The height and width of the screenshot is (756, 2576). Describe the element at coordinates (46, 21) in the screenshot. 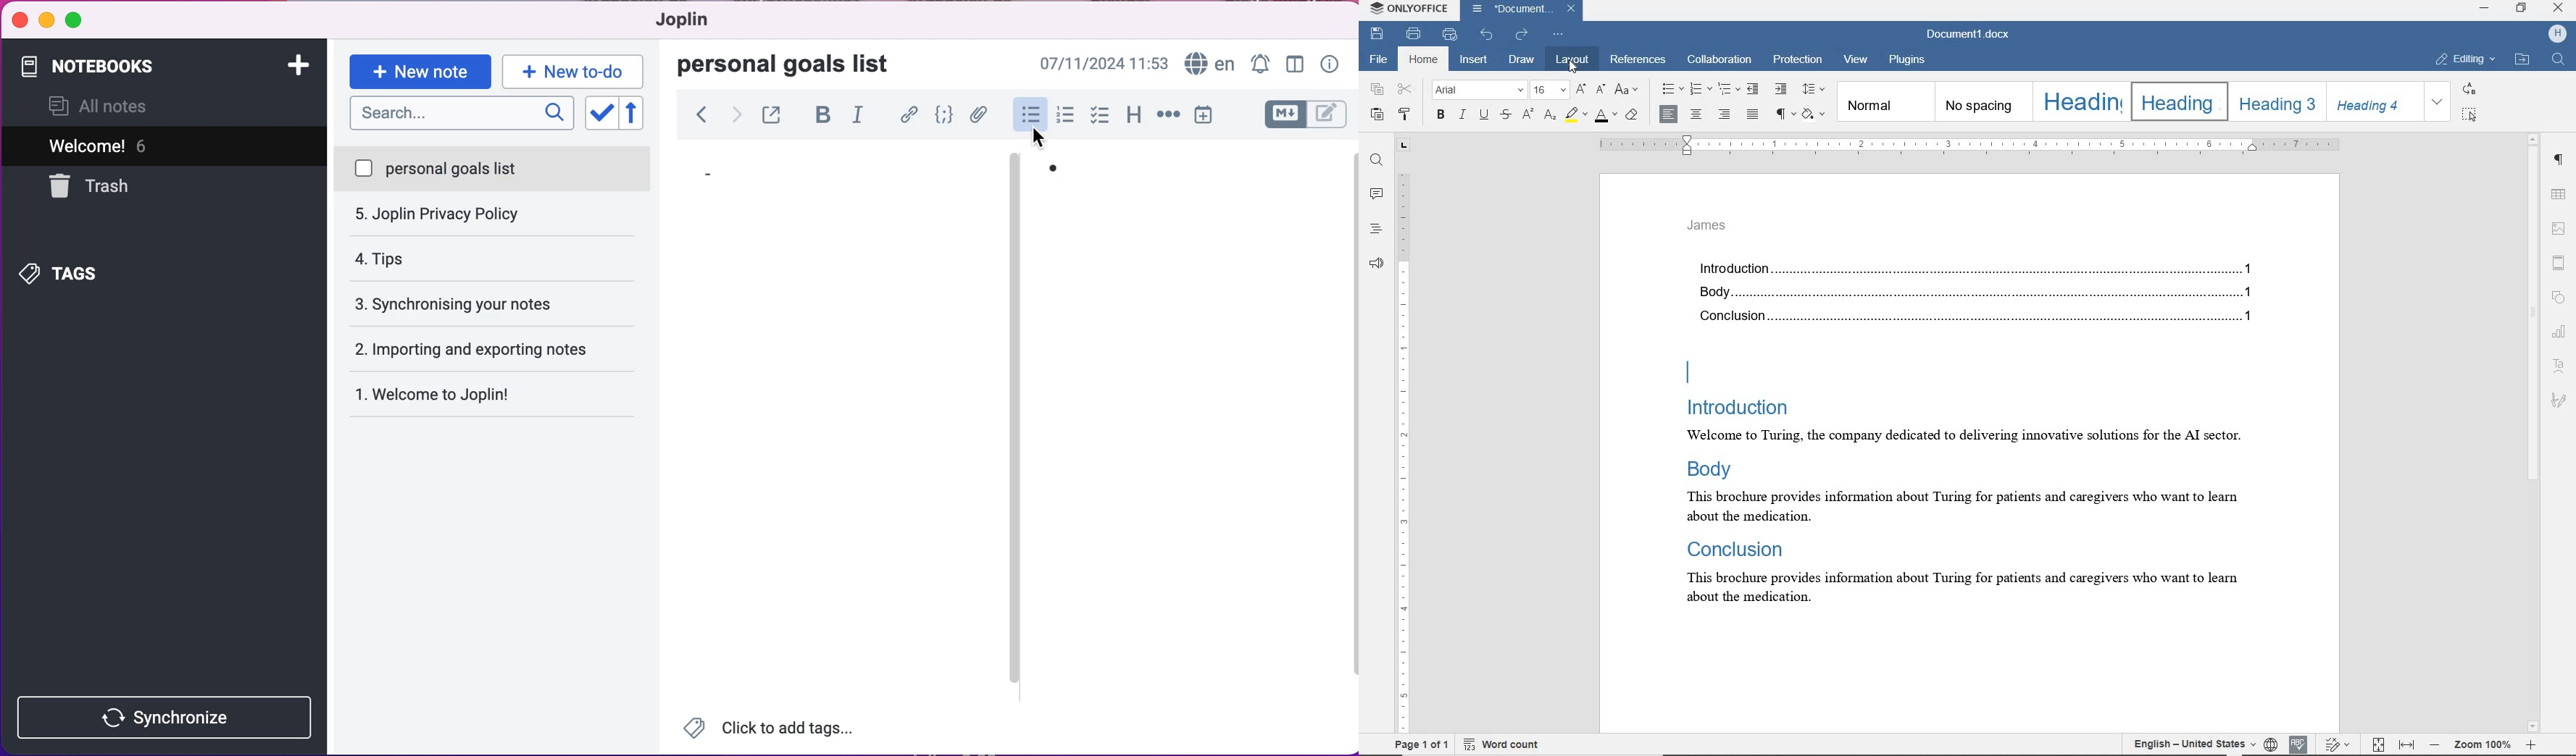

I see `minimize` at that location.